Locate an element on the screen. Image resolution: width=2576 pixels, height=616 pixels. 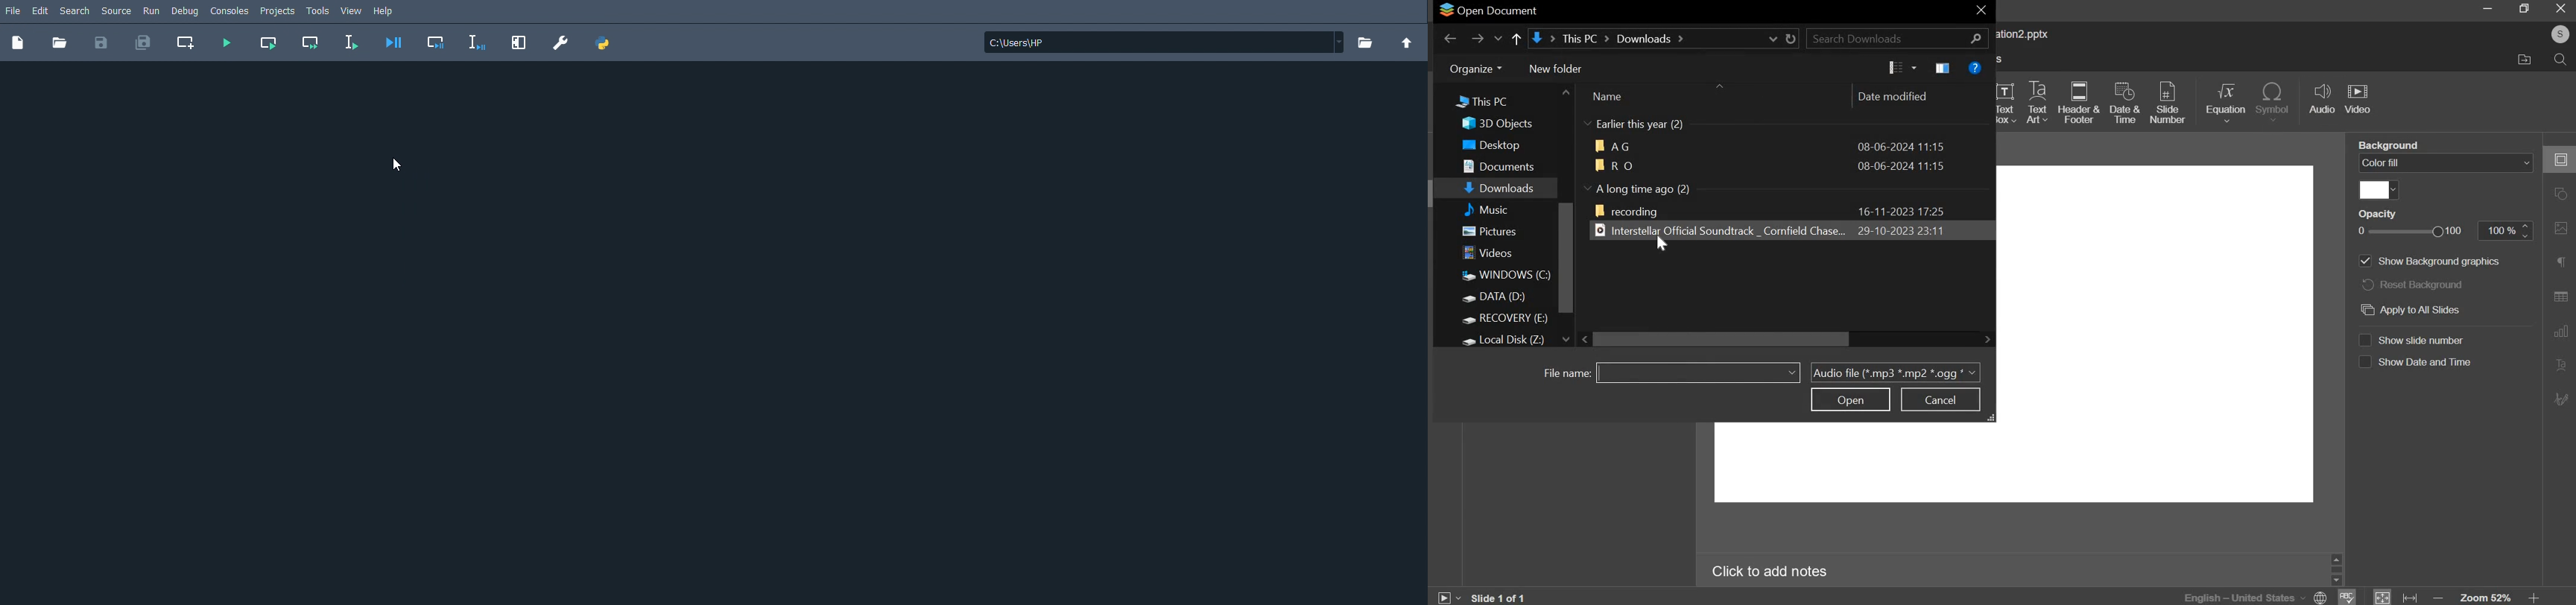
Tools is located at coordinates (318, 10).